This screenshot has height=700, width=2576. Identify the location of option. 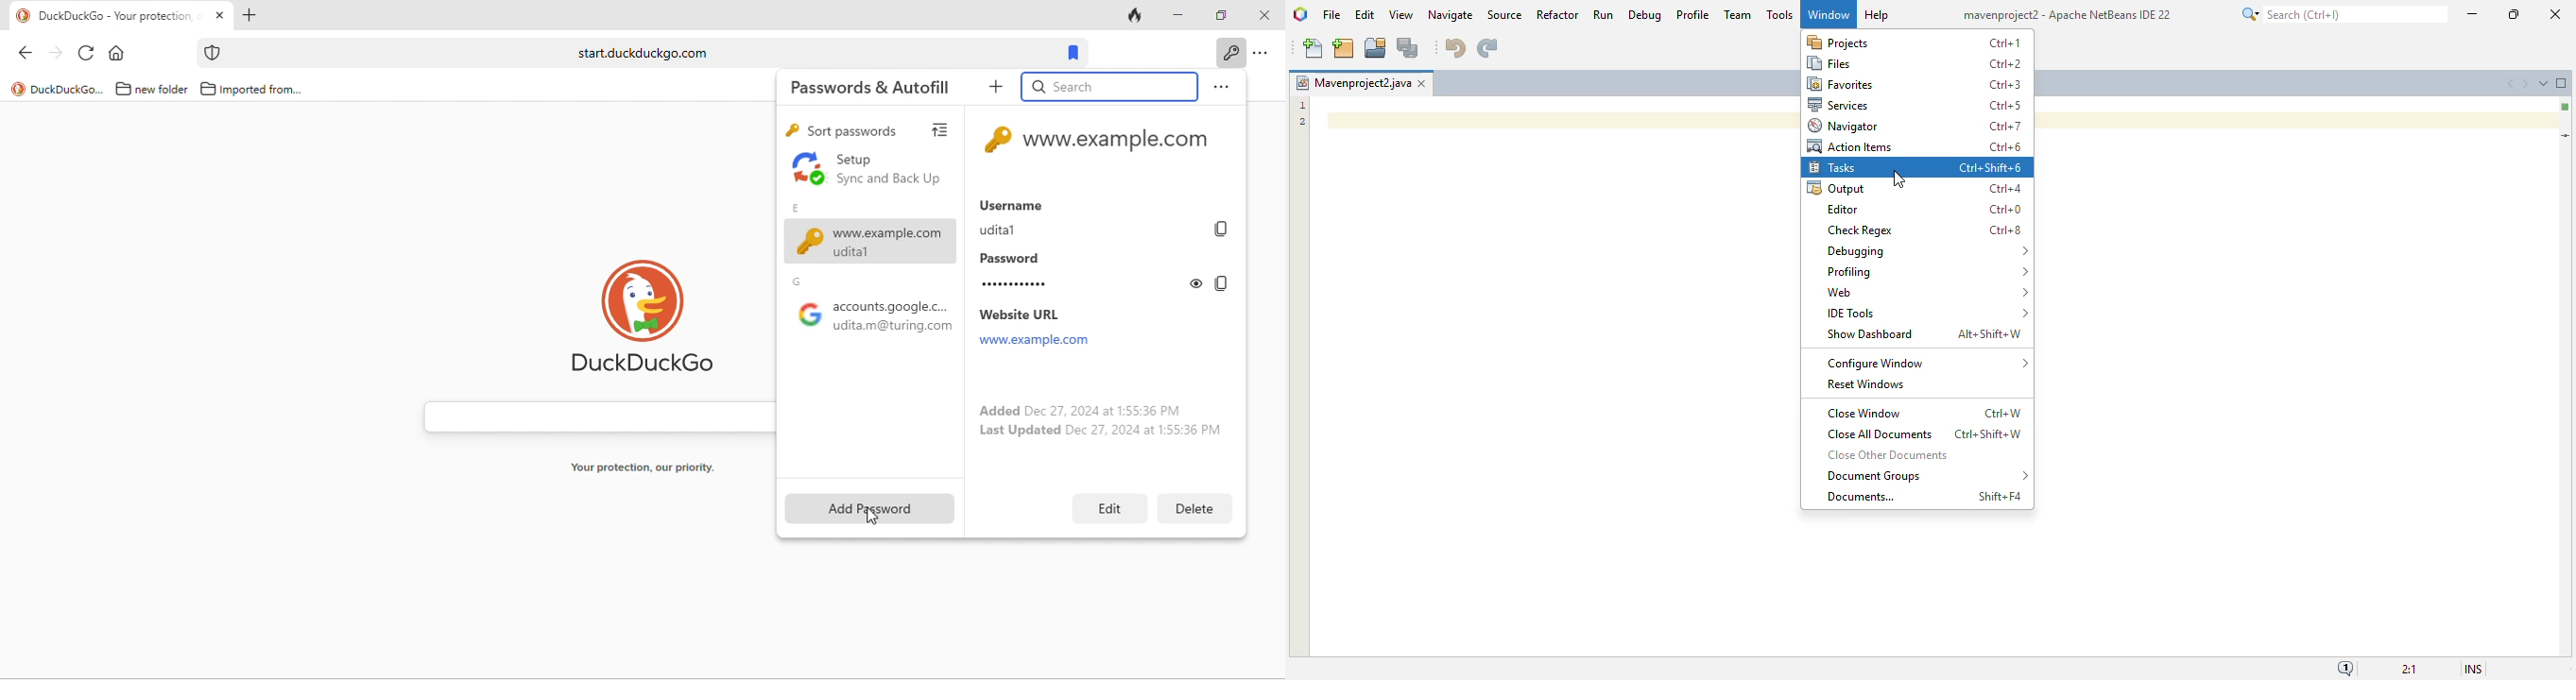
(1263, 53).